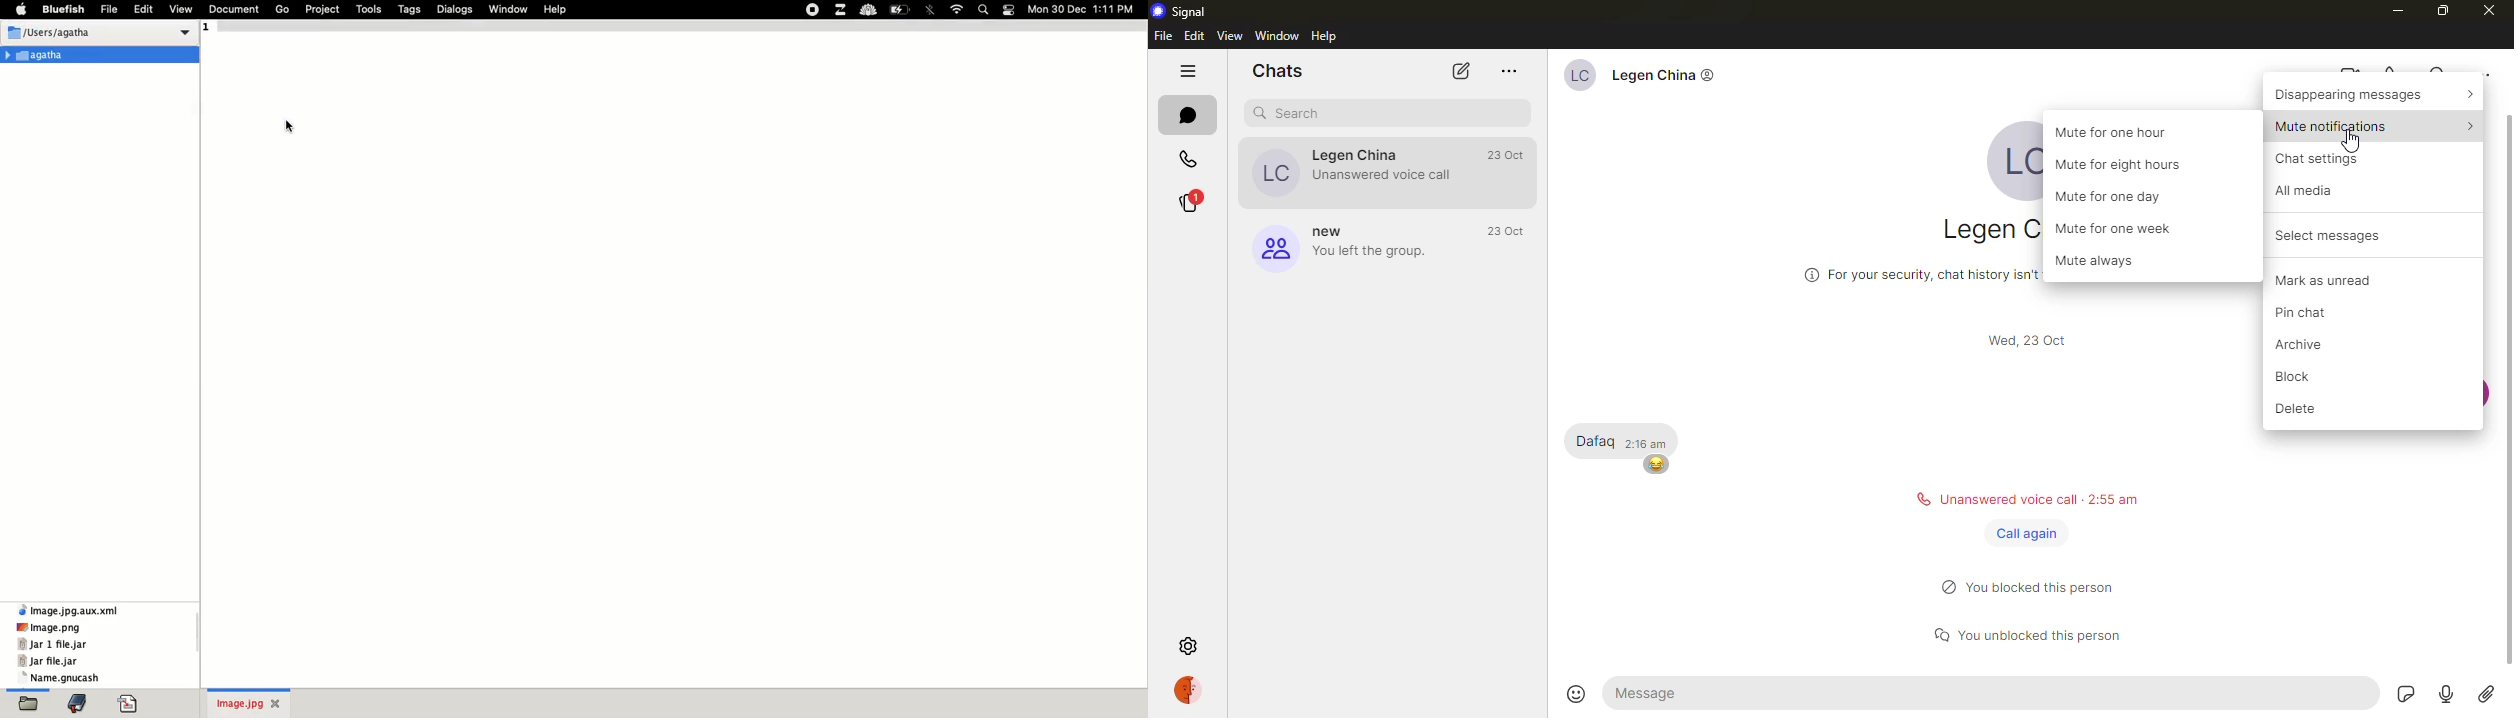 The height and width of the screenshot is (728, 2520). I want to click on archive, so click(2309, 345).